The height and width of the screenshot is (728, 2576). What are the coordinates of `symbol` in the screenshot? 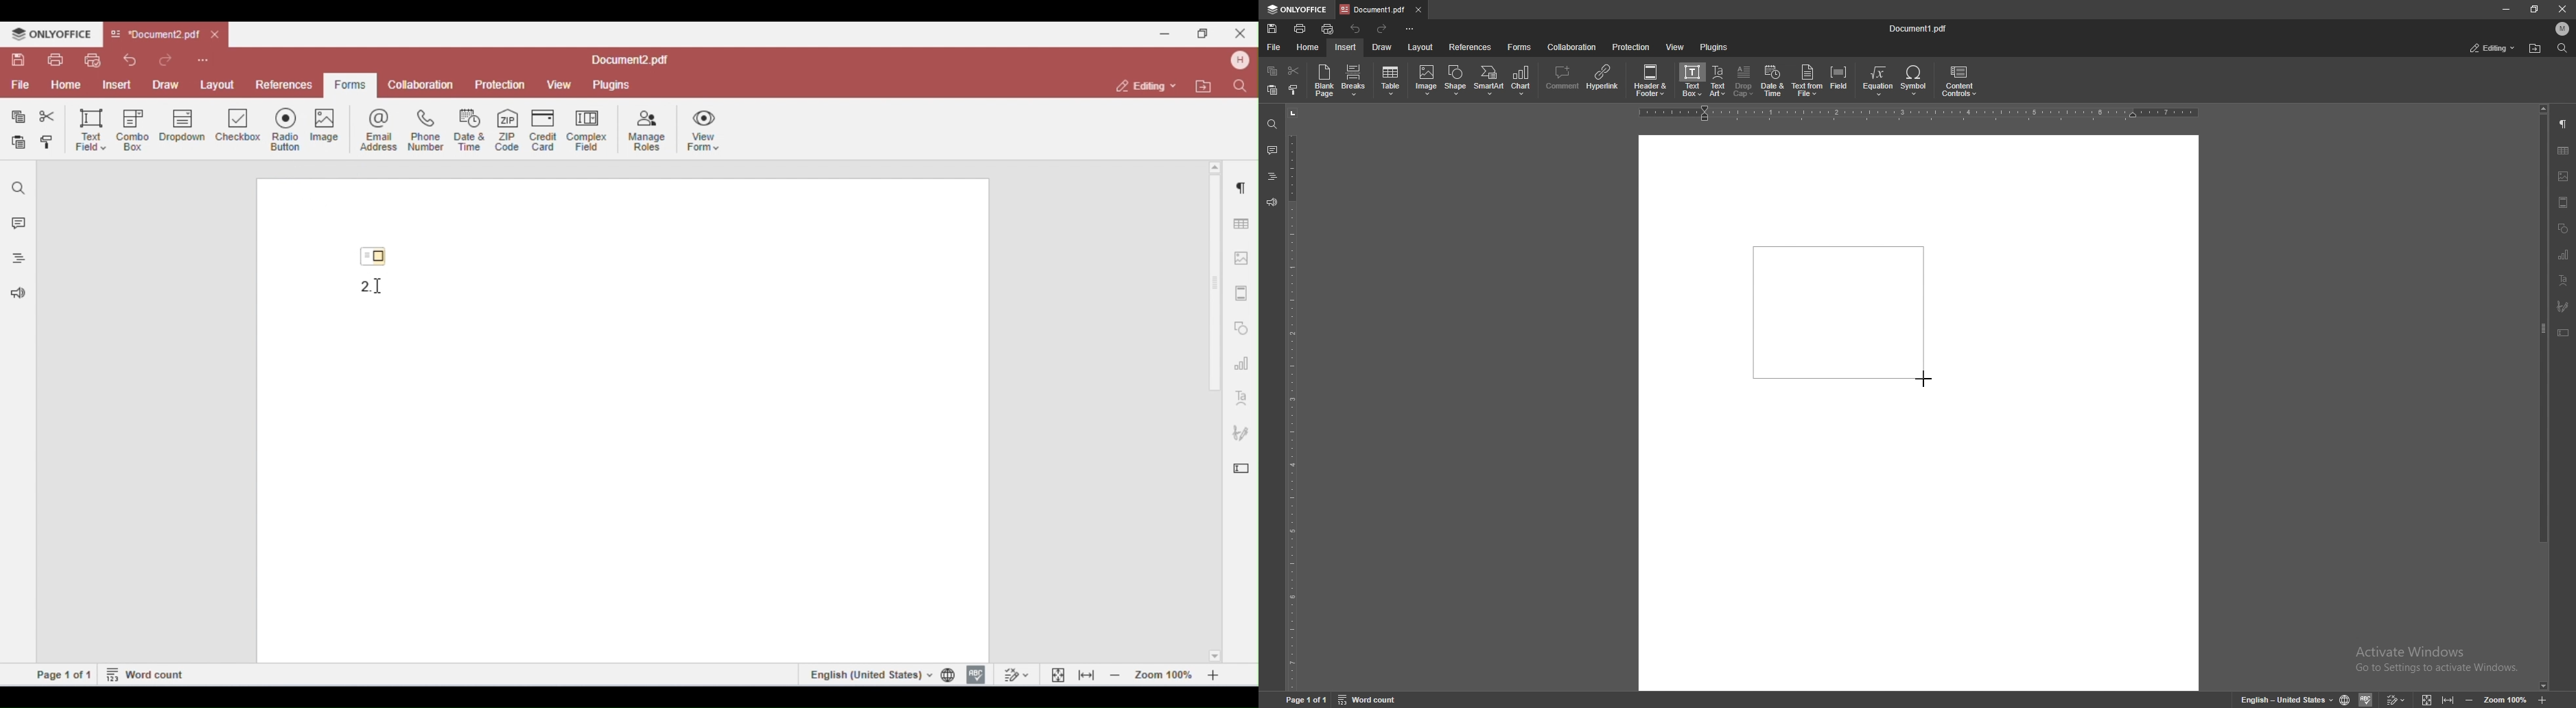 It's located at (1915, 81).